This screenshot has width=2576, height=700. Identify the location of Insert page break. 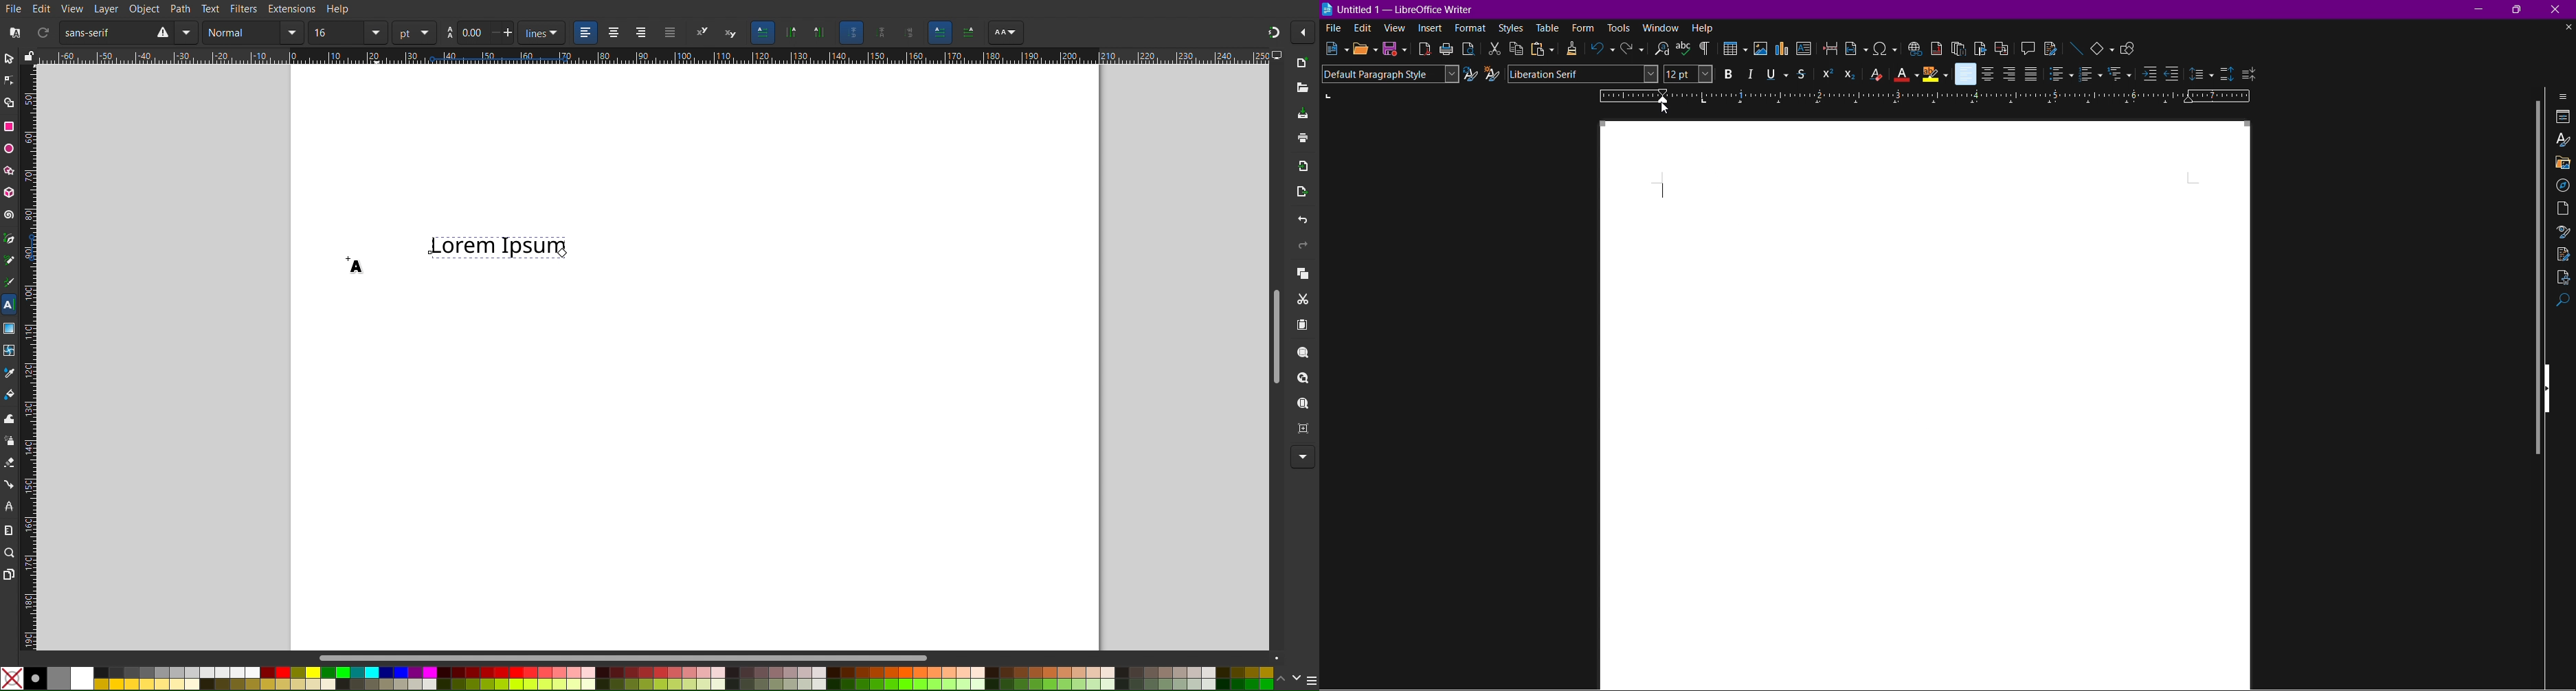
(1831, 49).